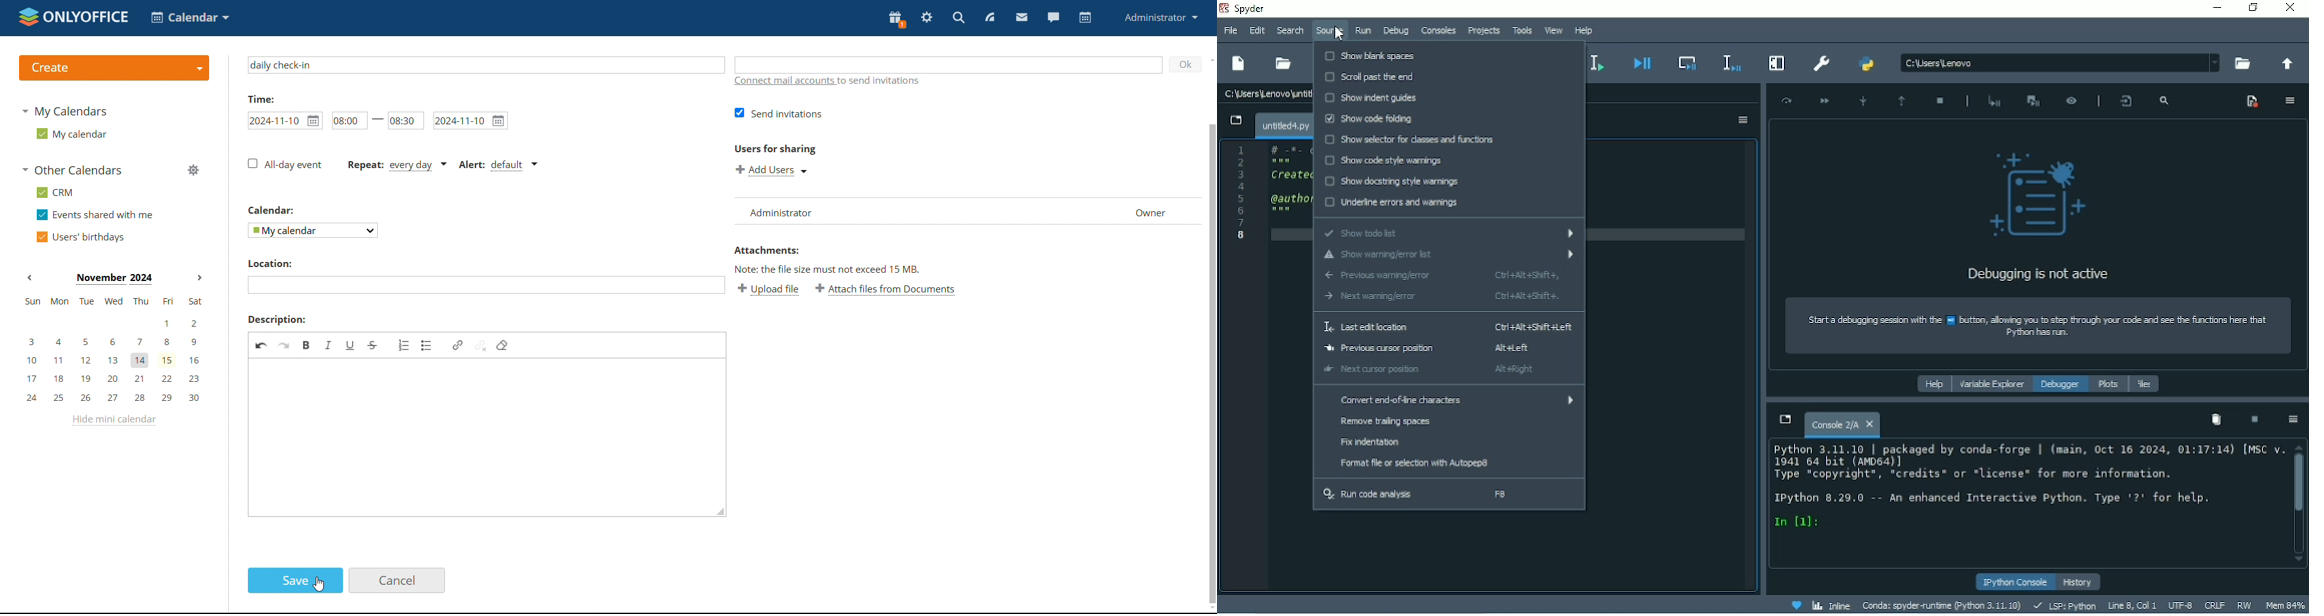 The image size is (2324, 616). Describe the element at coordinates (2252, 420) in the screenshot. I see `Interrupt kernel` at that location.